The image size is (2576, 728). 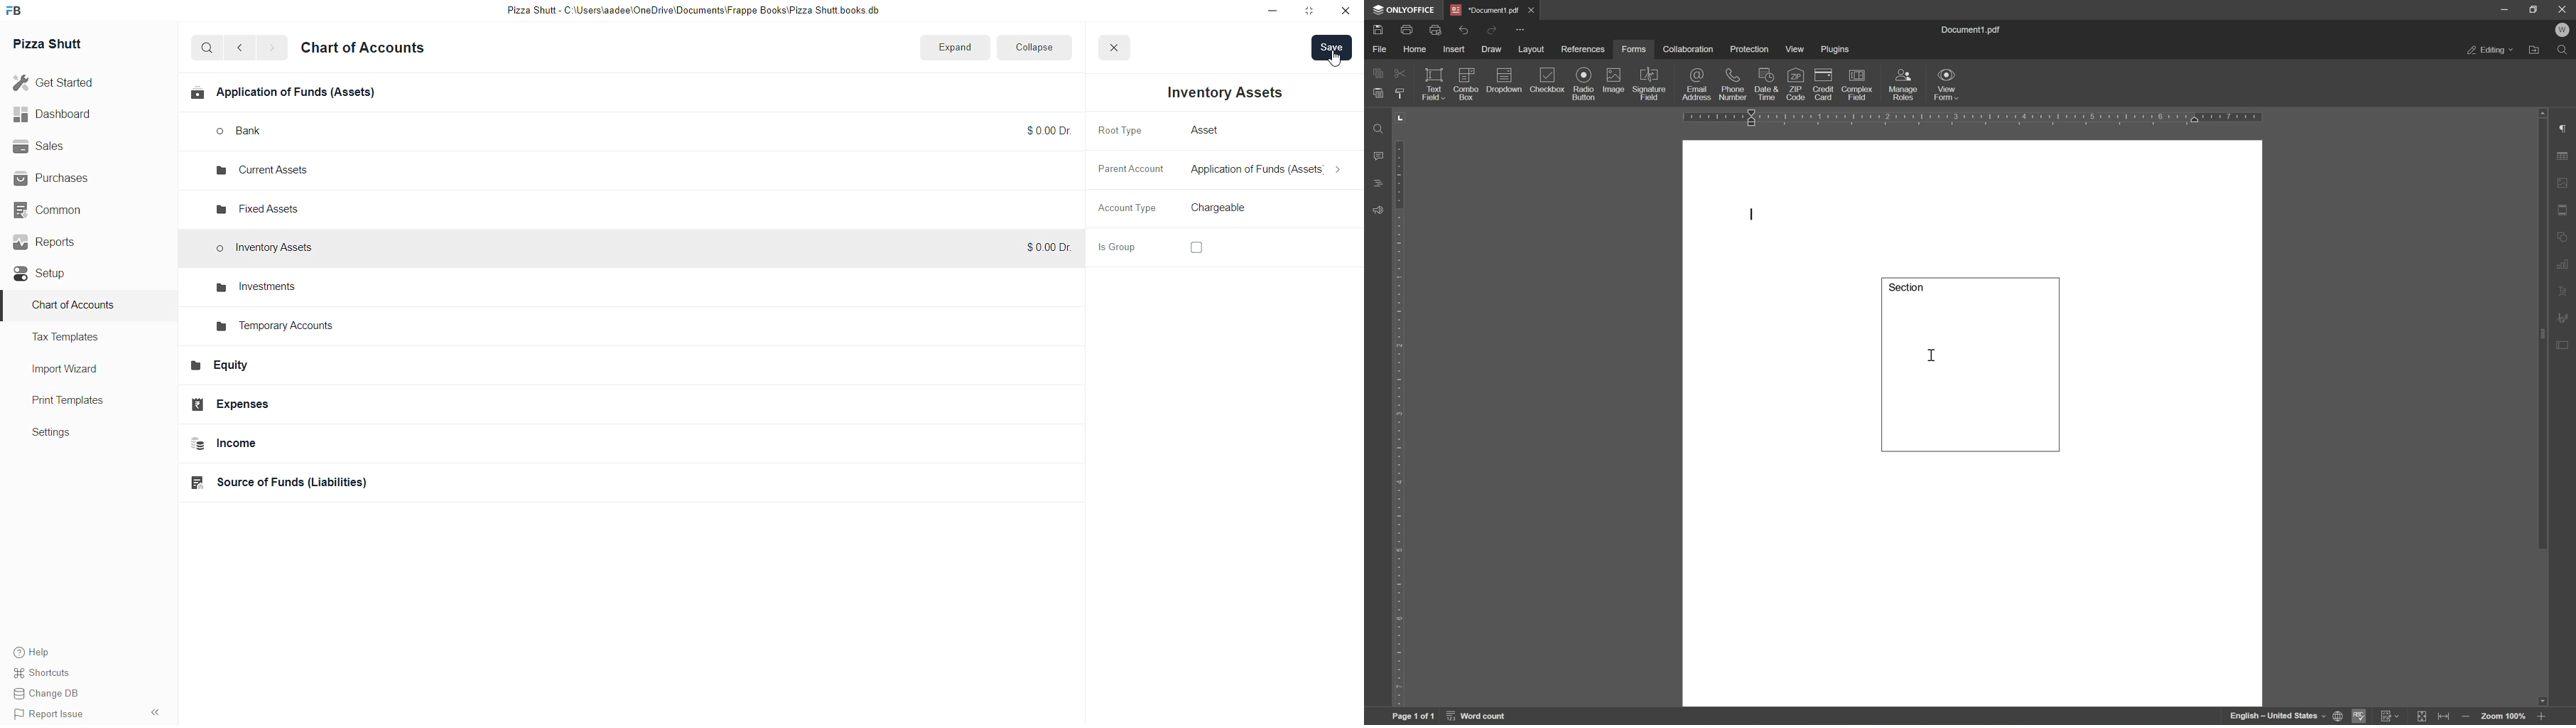 What do you see at coordinates (46, 696) in the screenshot?
I see `change DB` at bounding box center [46, 696].